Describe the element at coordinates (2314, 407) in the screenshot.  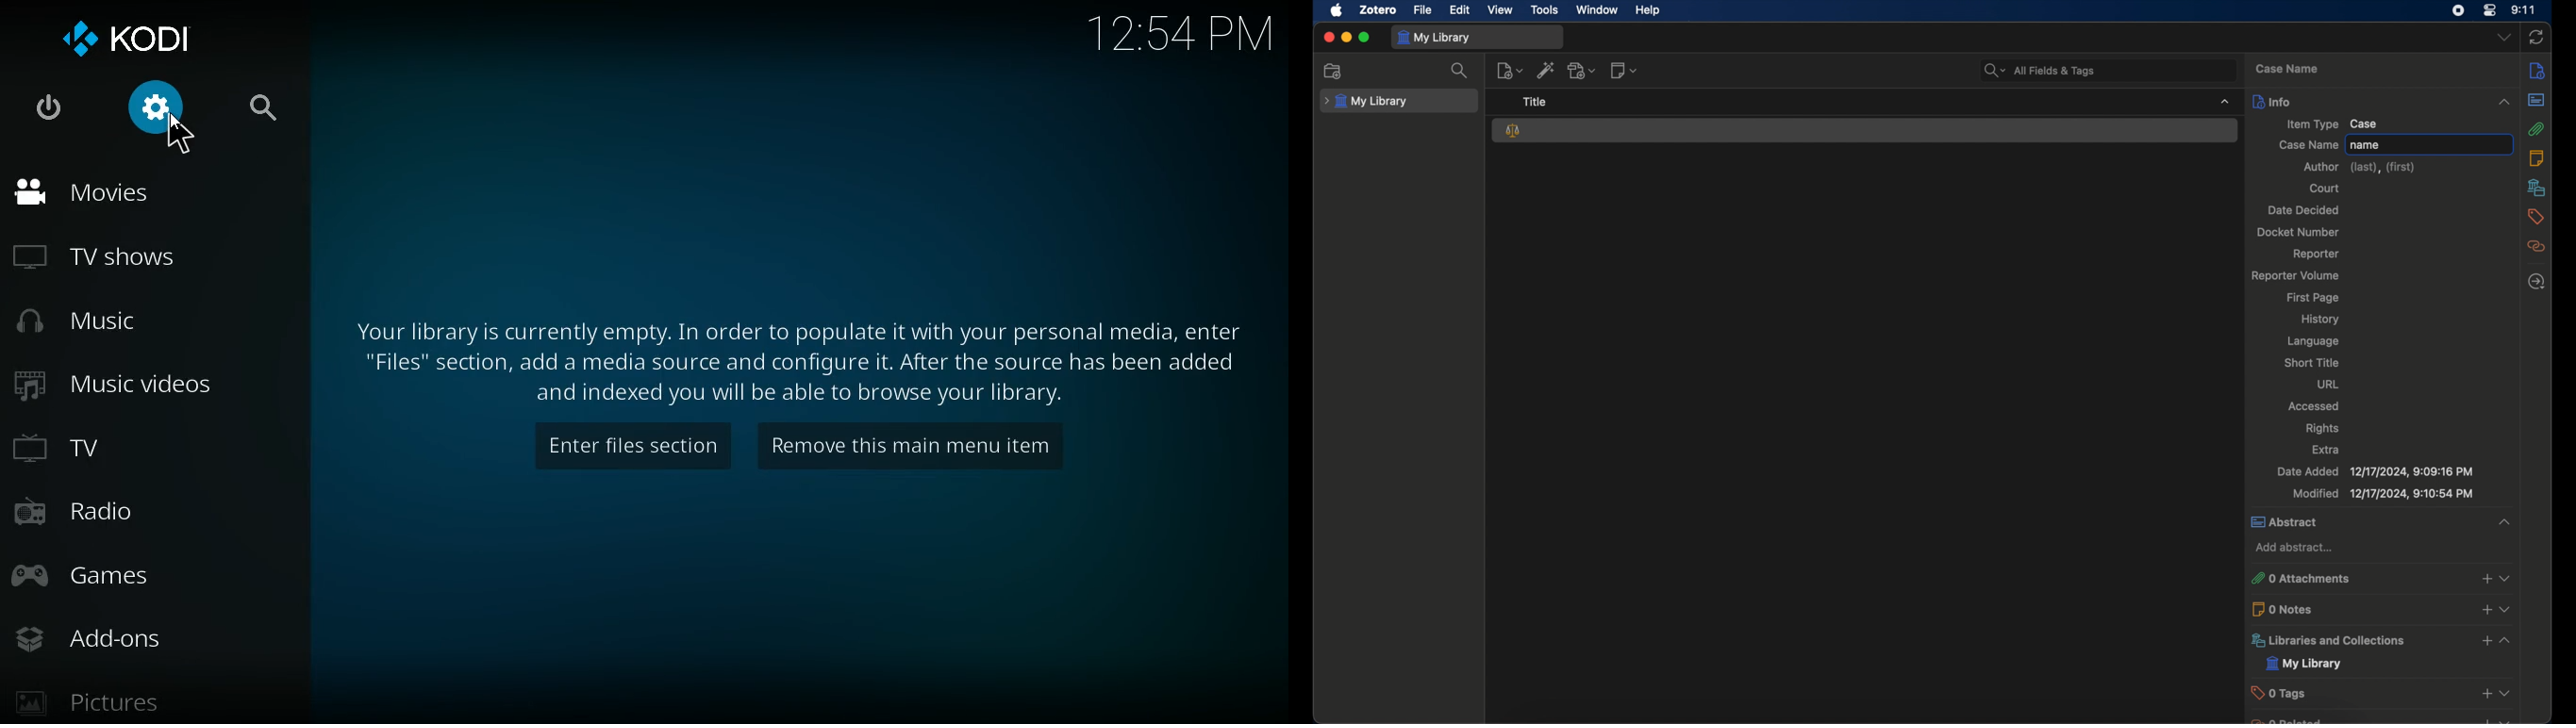
I see `accessed` at that location.